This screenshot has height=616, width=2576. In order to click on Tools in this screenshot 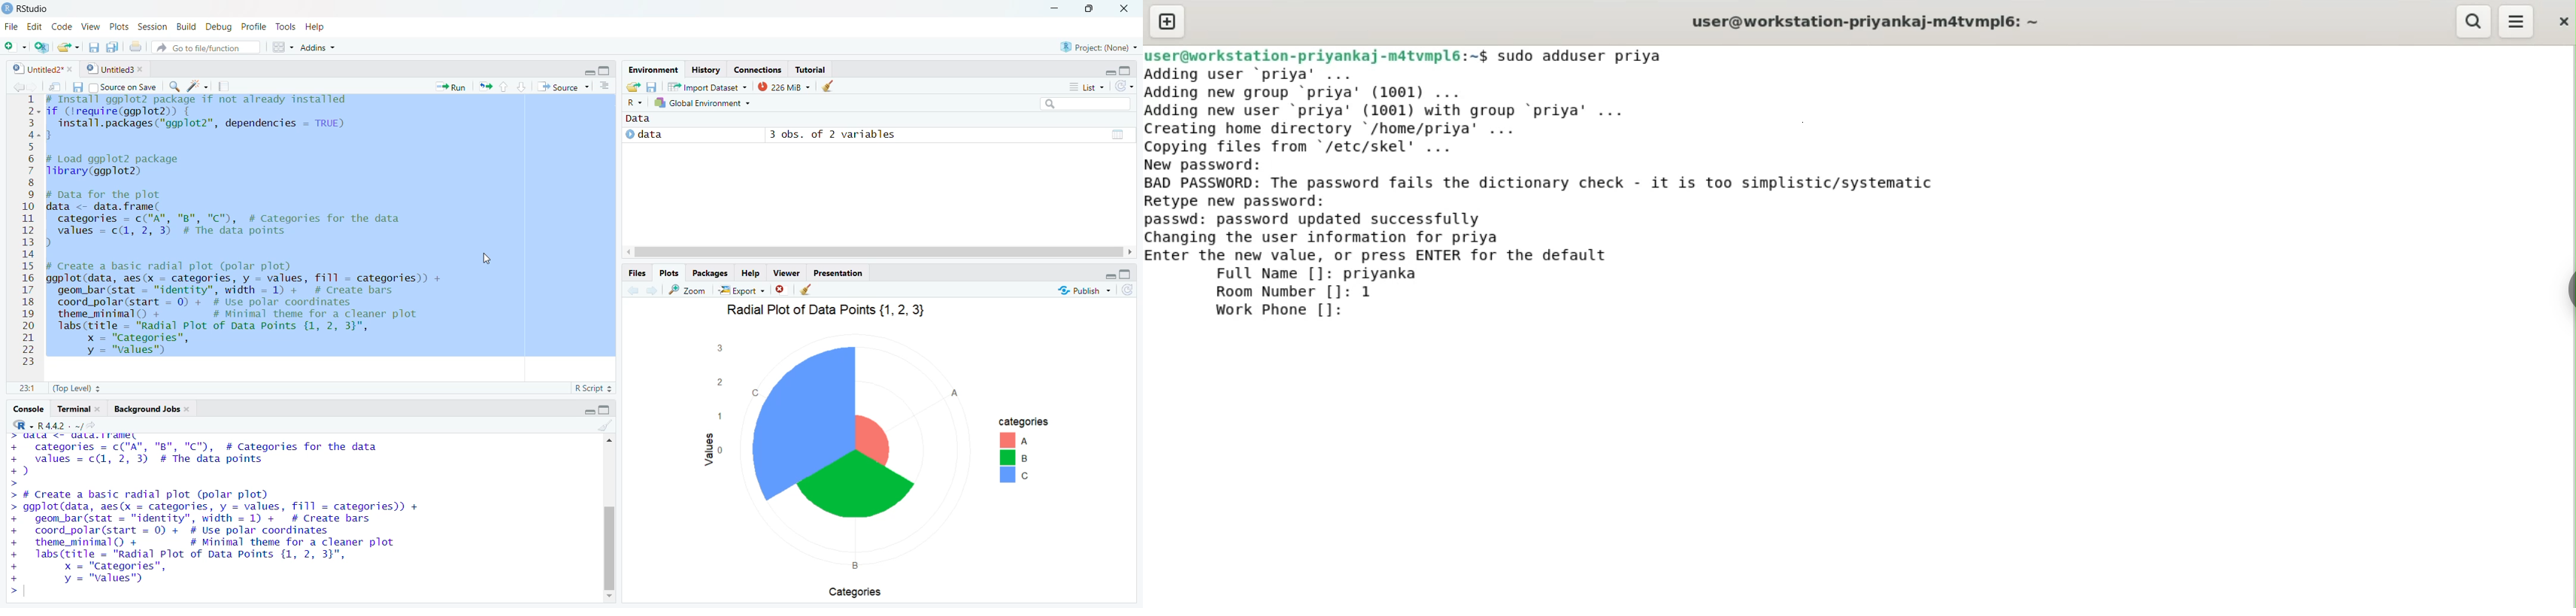, I will do `click(285, 27)`.